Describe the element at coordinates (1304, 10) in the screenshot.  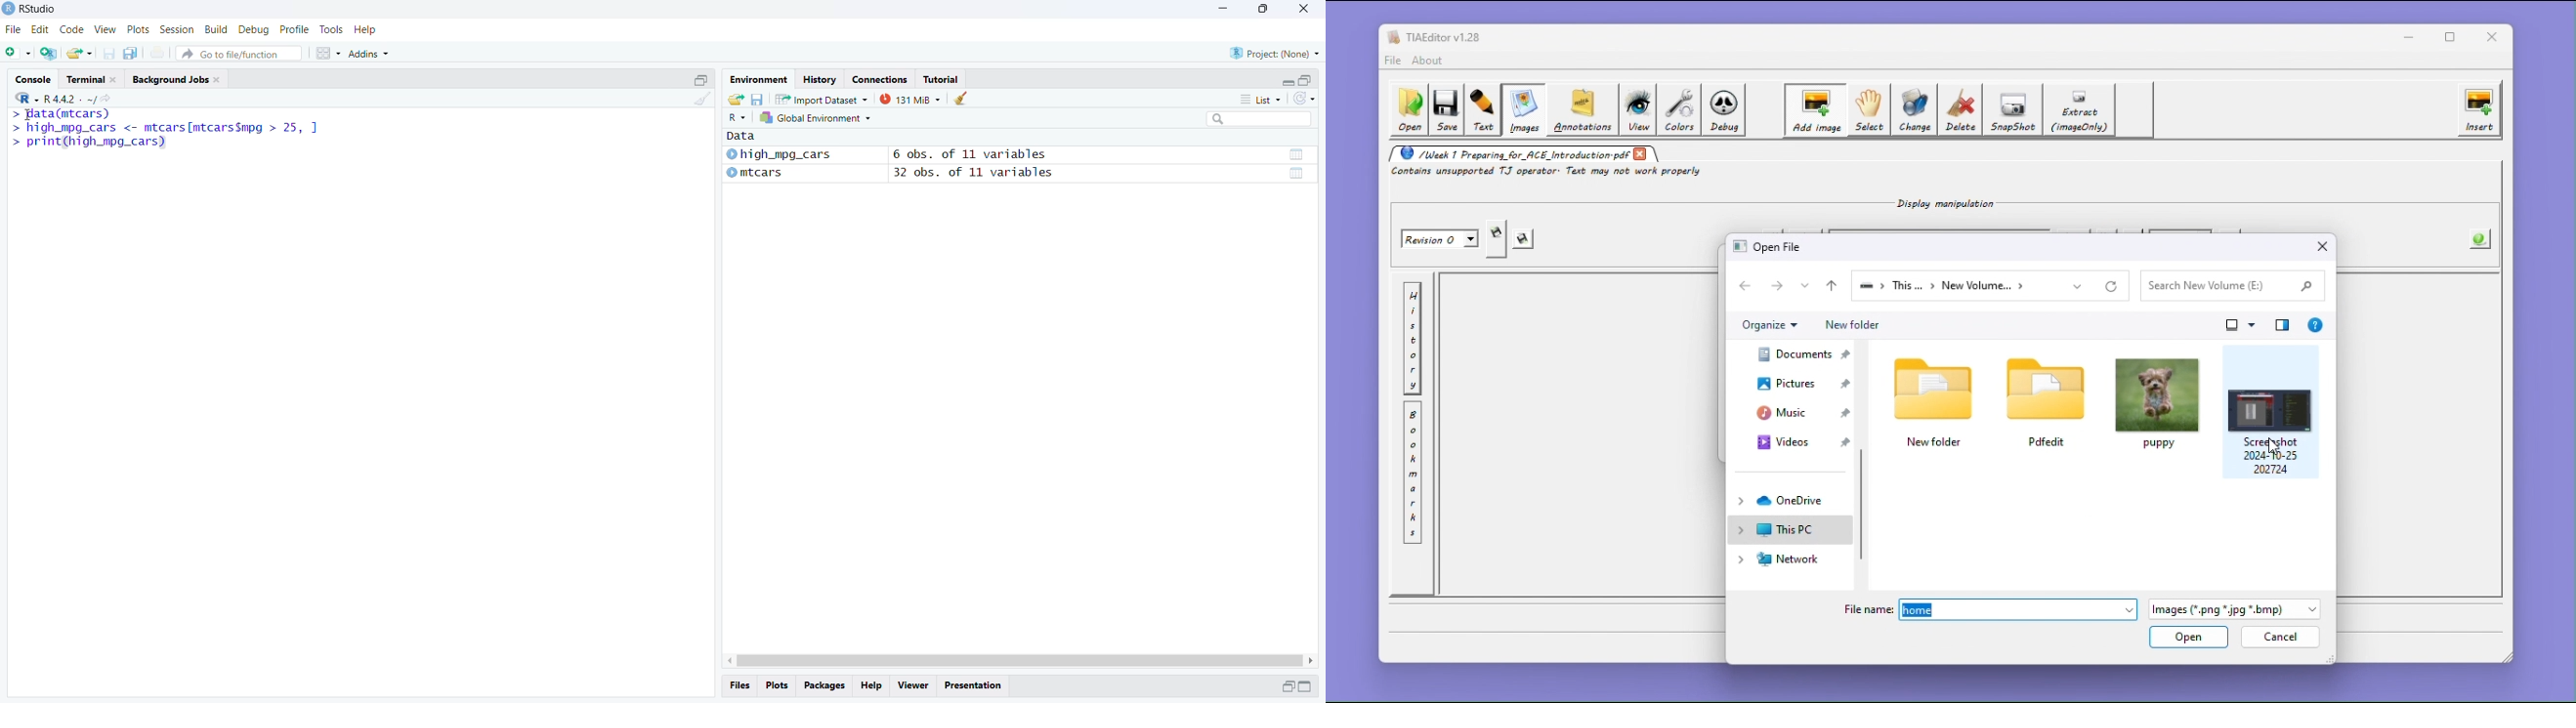
I see `close` at that location.